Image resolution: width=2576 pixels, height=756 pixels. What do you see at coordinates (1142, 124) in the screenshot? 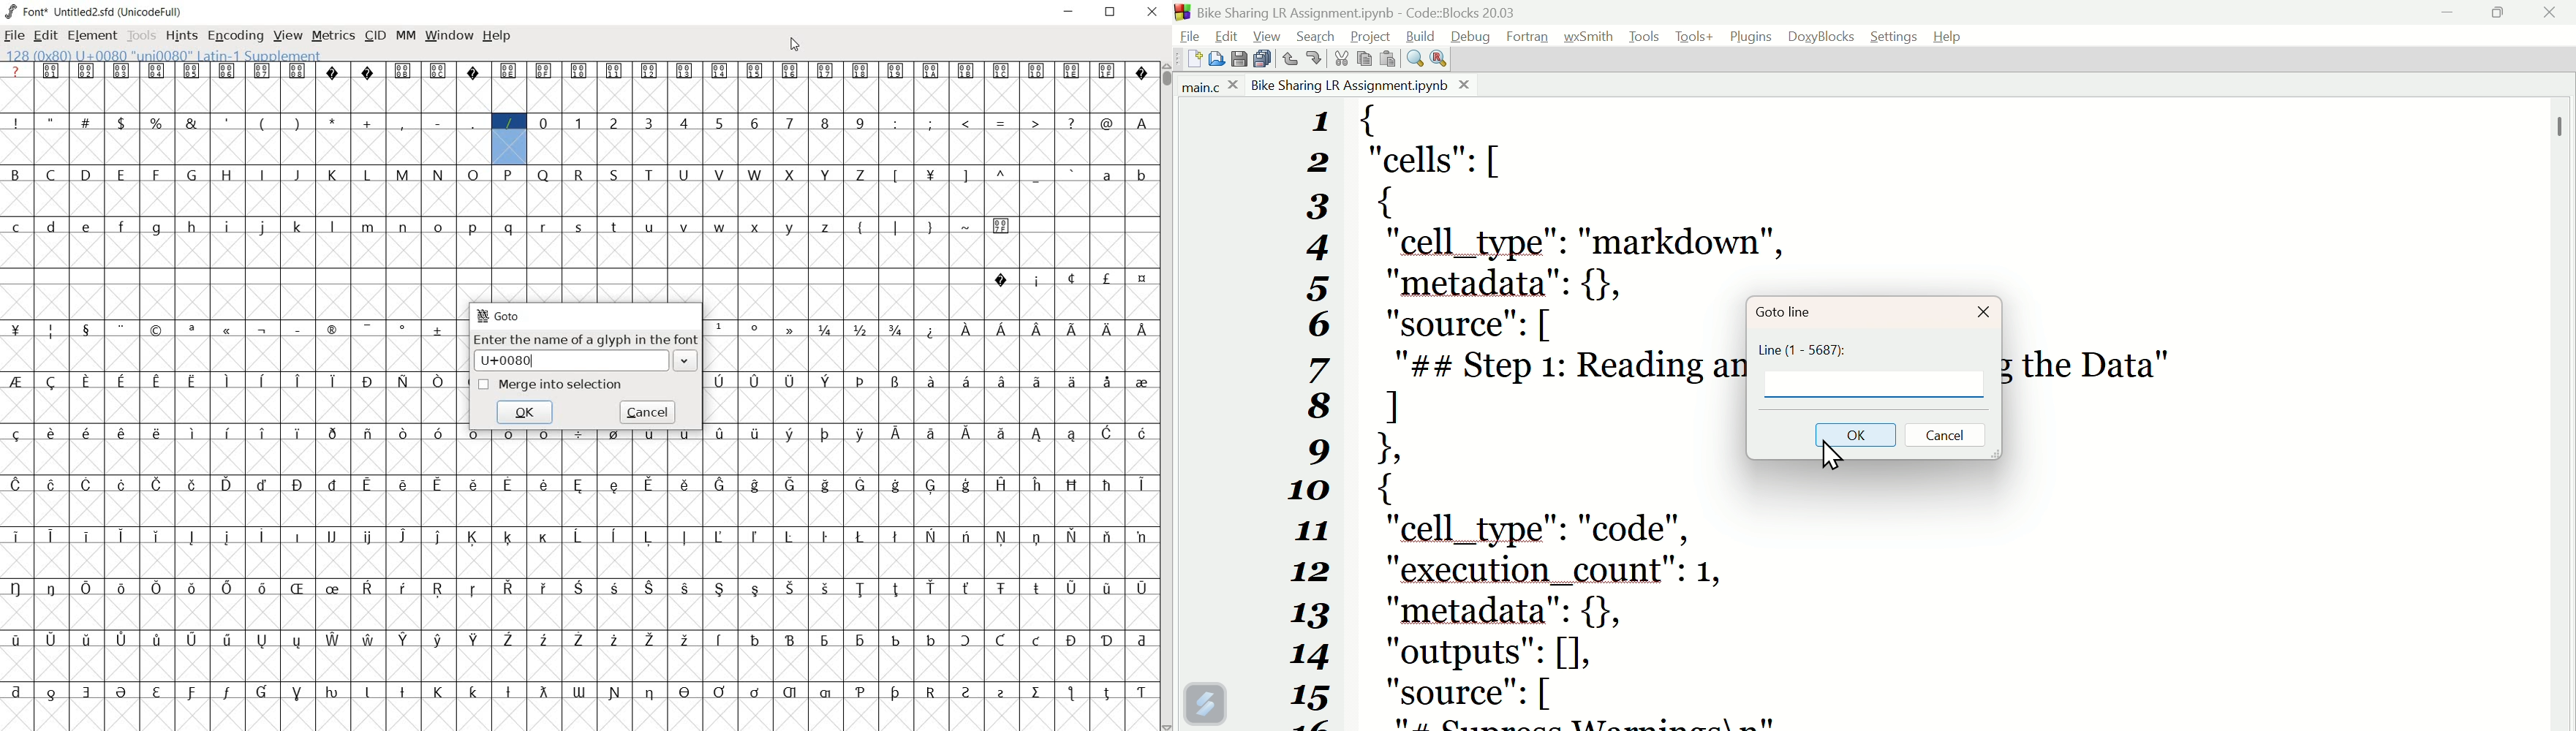
I see `glyph` at bounding box center [1142, 124].